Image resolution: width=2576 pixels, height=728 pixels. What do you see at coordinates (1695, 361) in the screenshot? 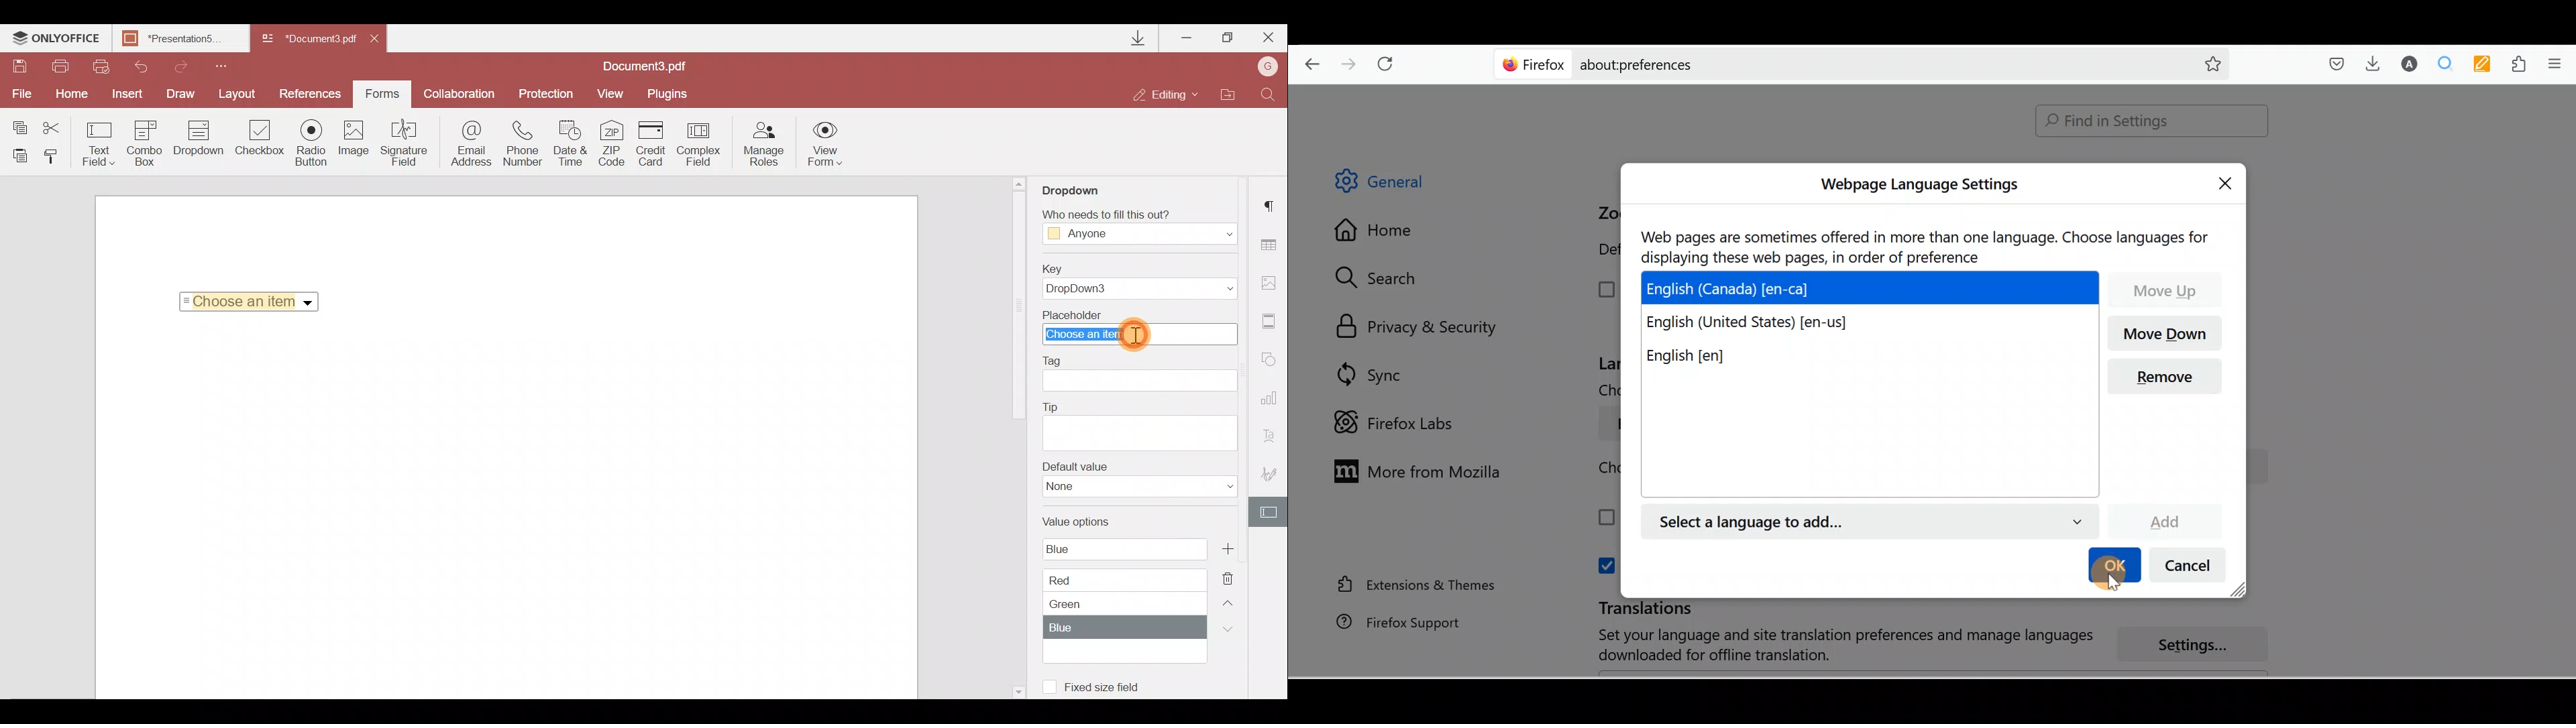
I see `English [en]` at bounding box center [1695, 361].